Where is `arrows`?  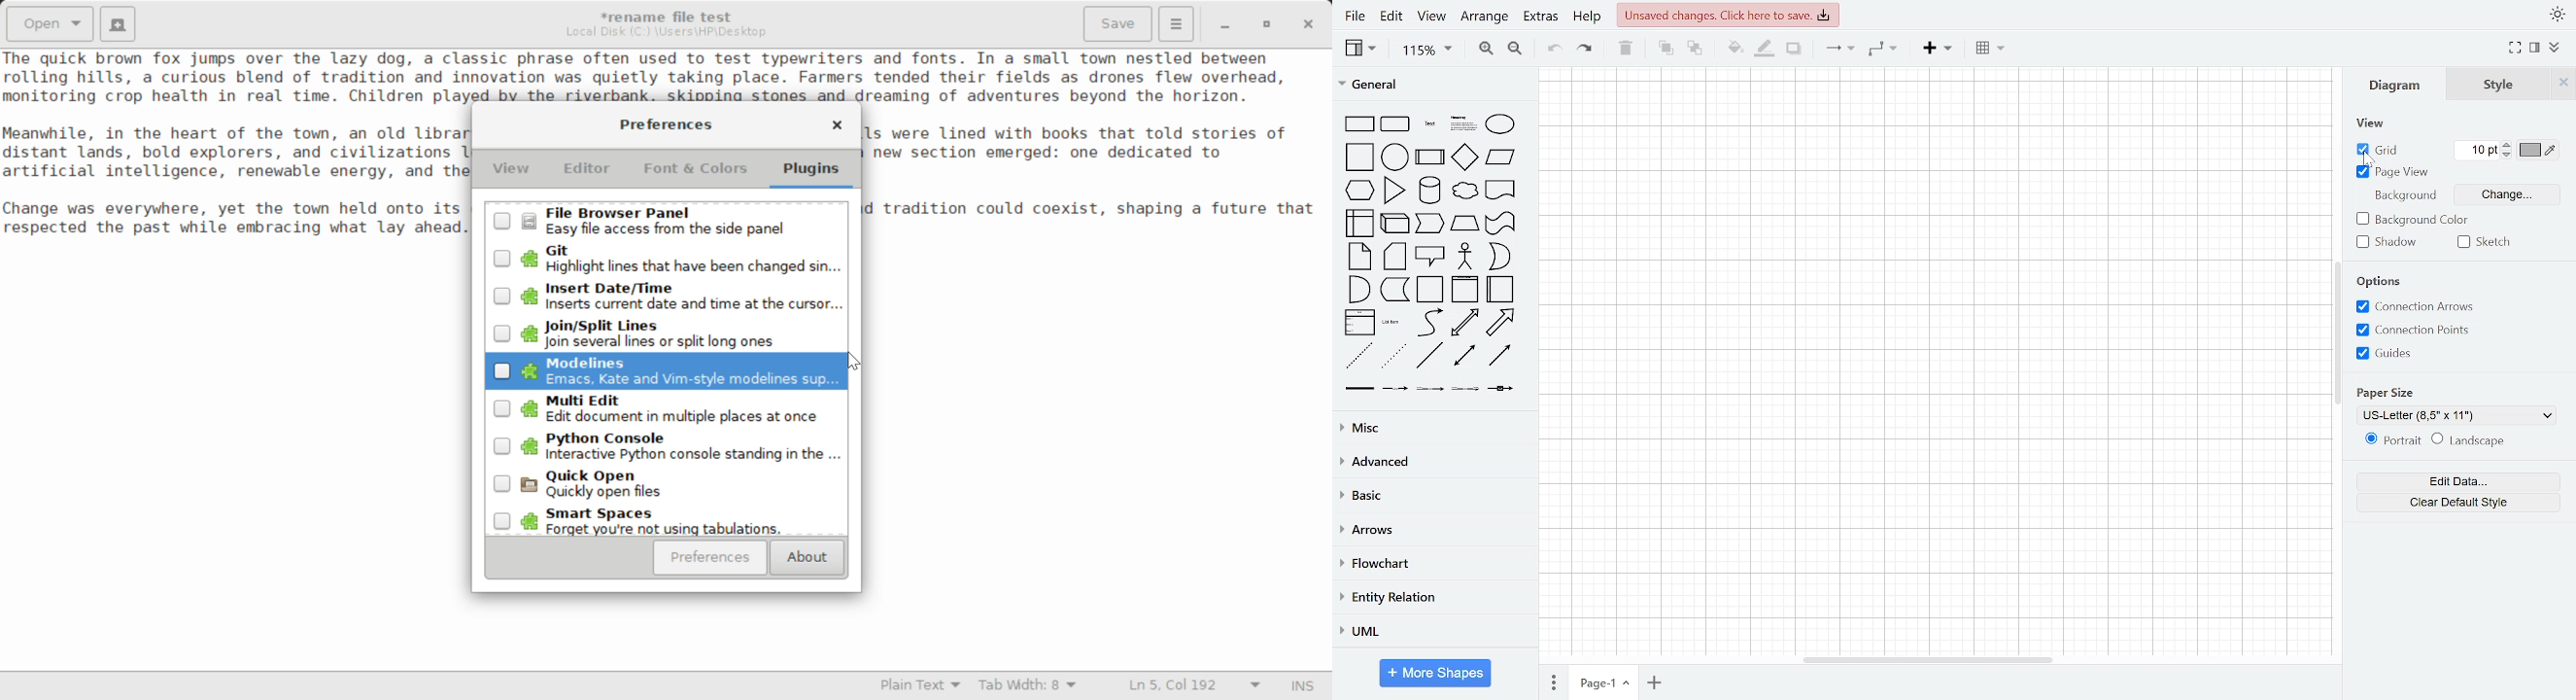
arrows is located at coordinates (1431, 530).